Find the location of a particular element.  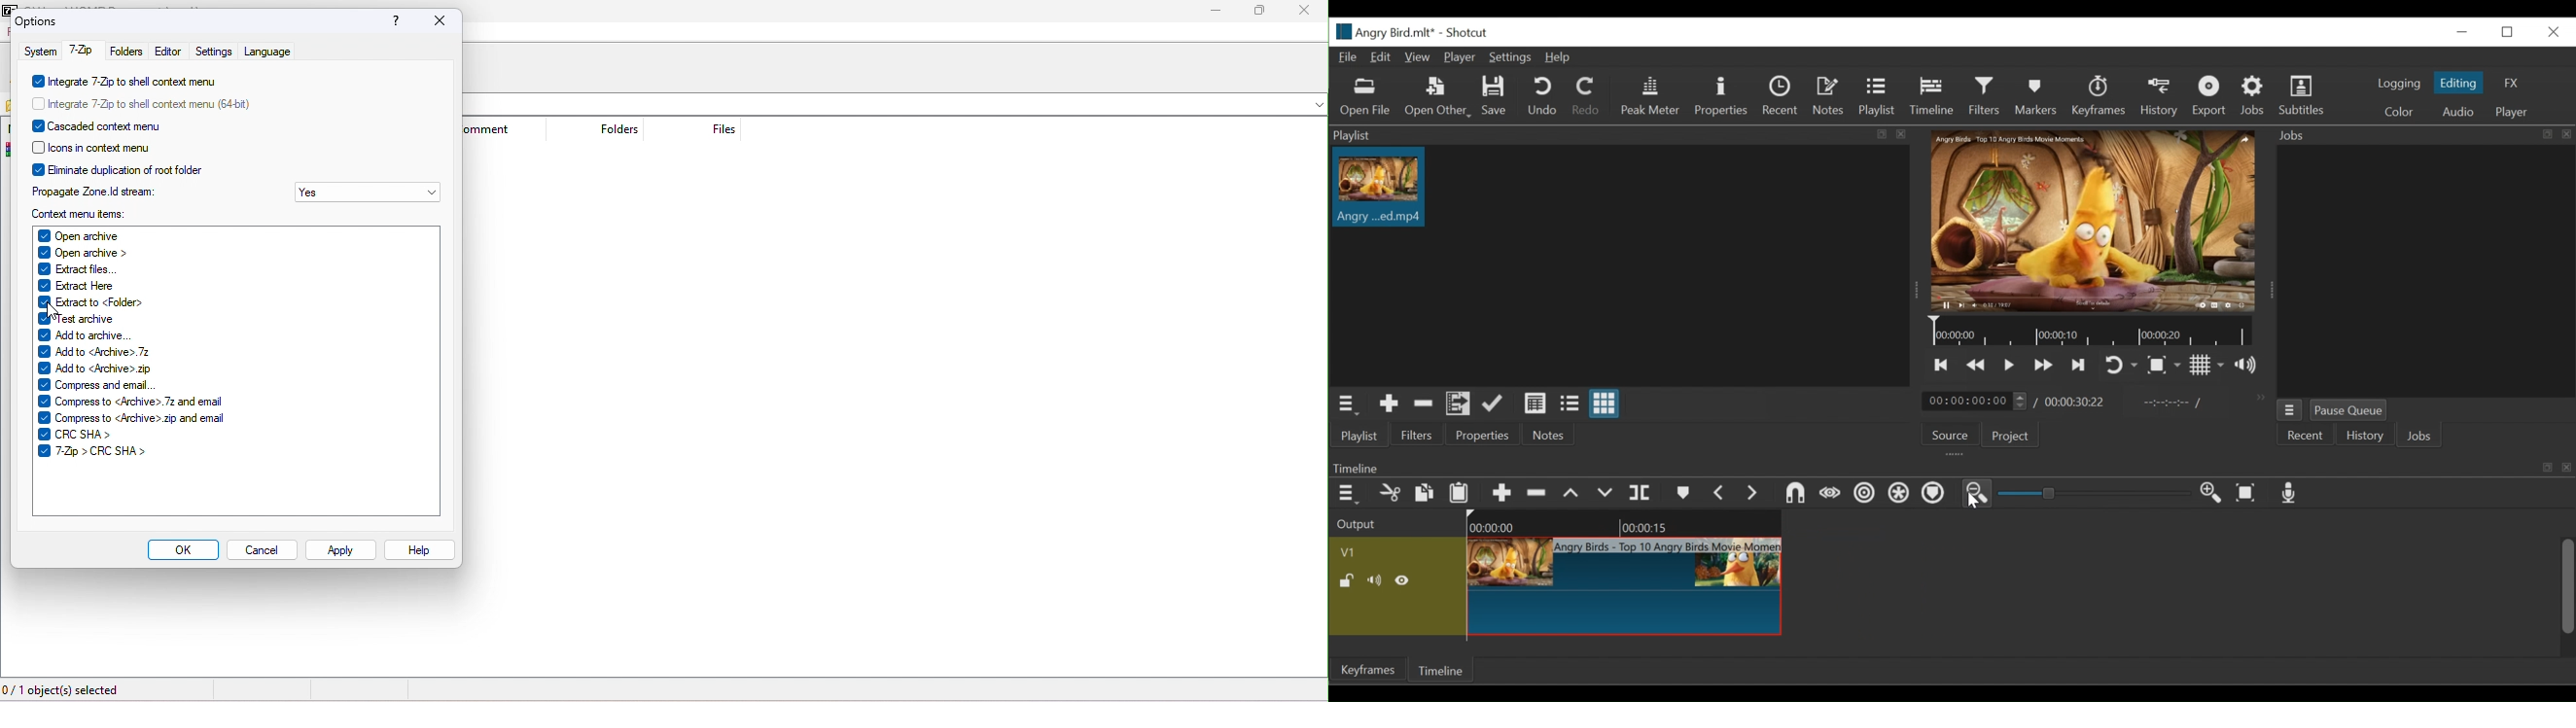

Recent is located at coordinates (1780, 97).